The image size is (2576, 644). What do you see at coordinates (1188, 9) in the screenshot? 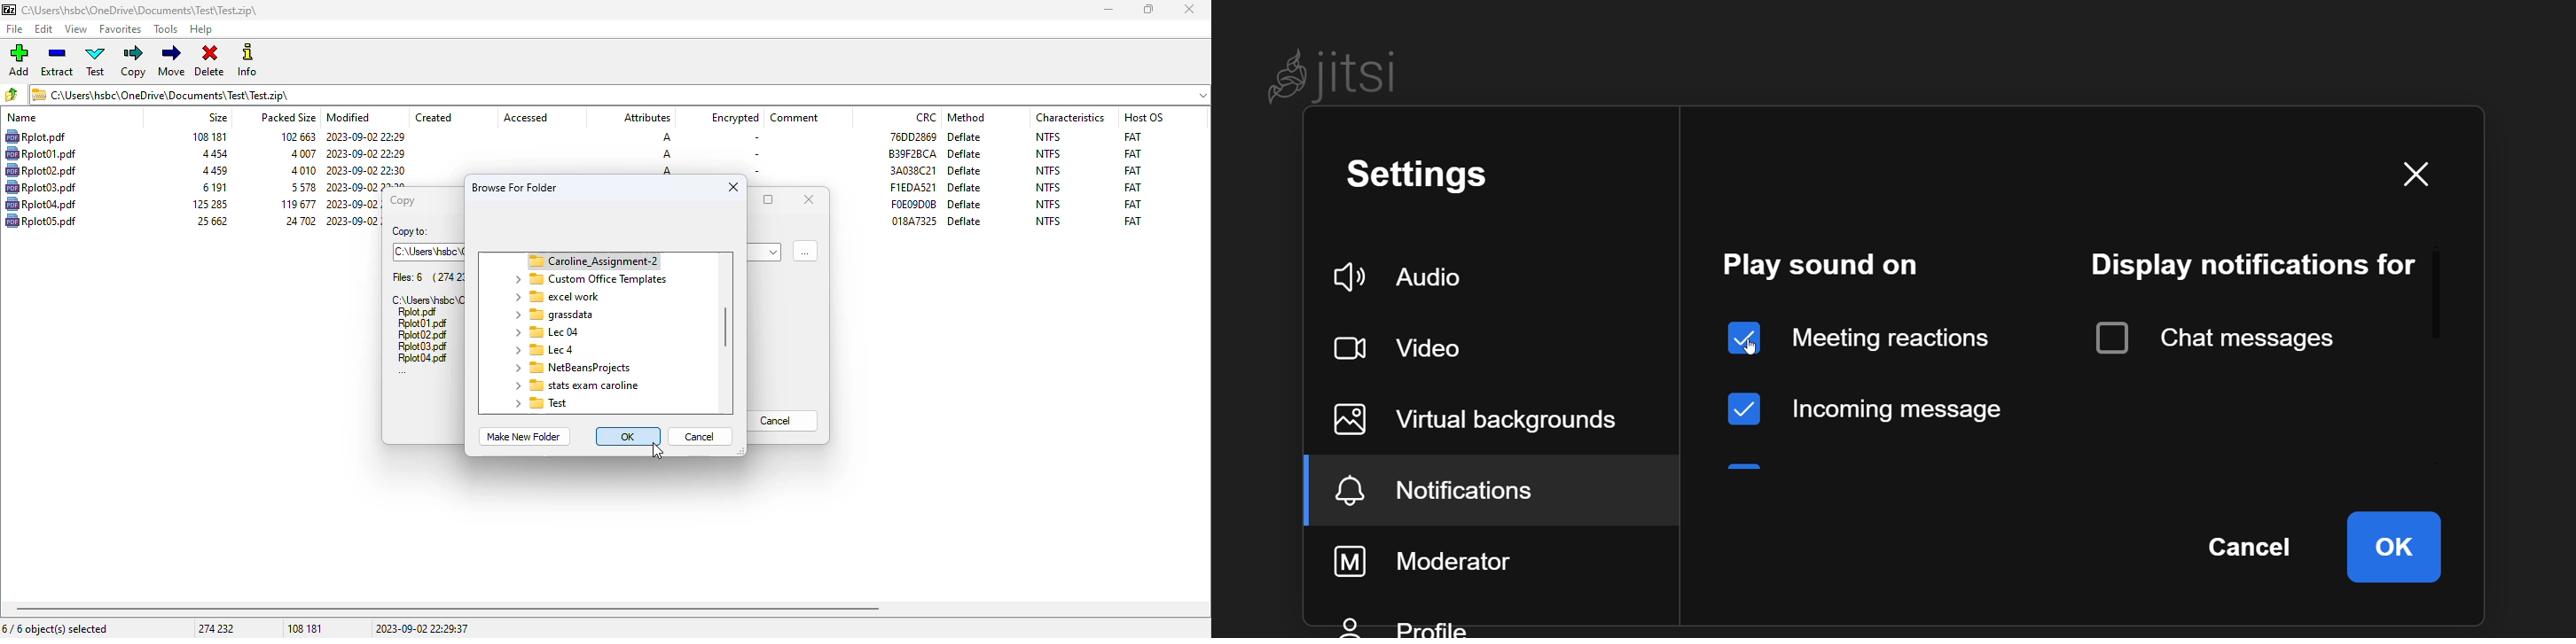
I see `close` at bounding box center [1188, 9].